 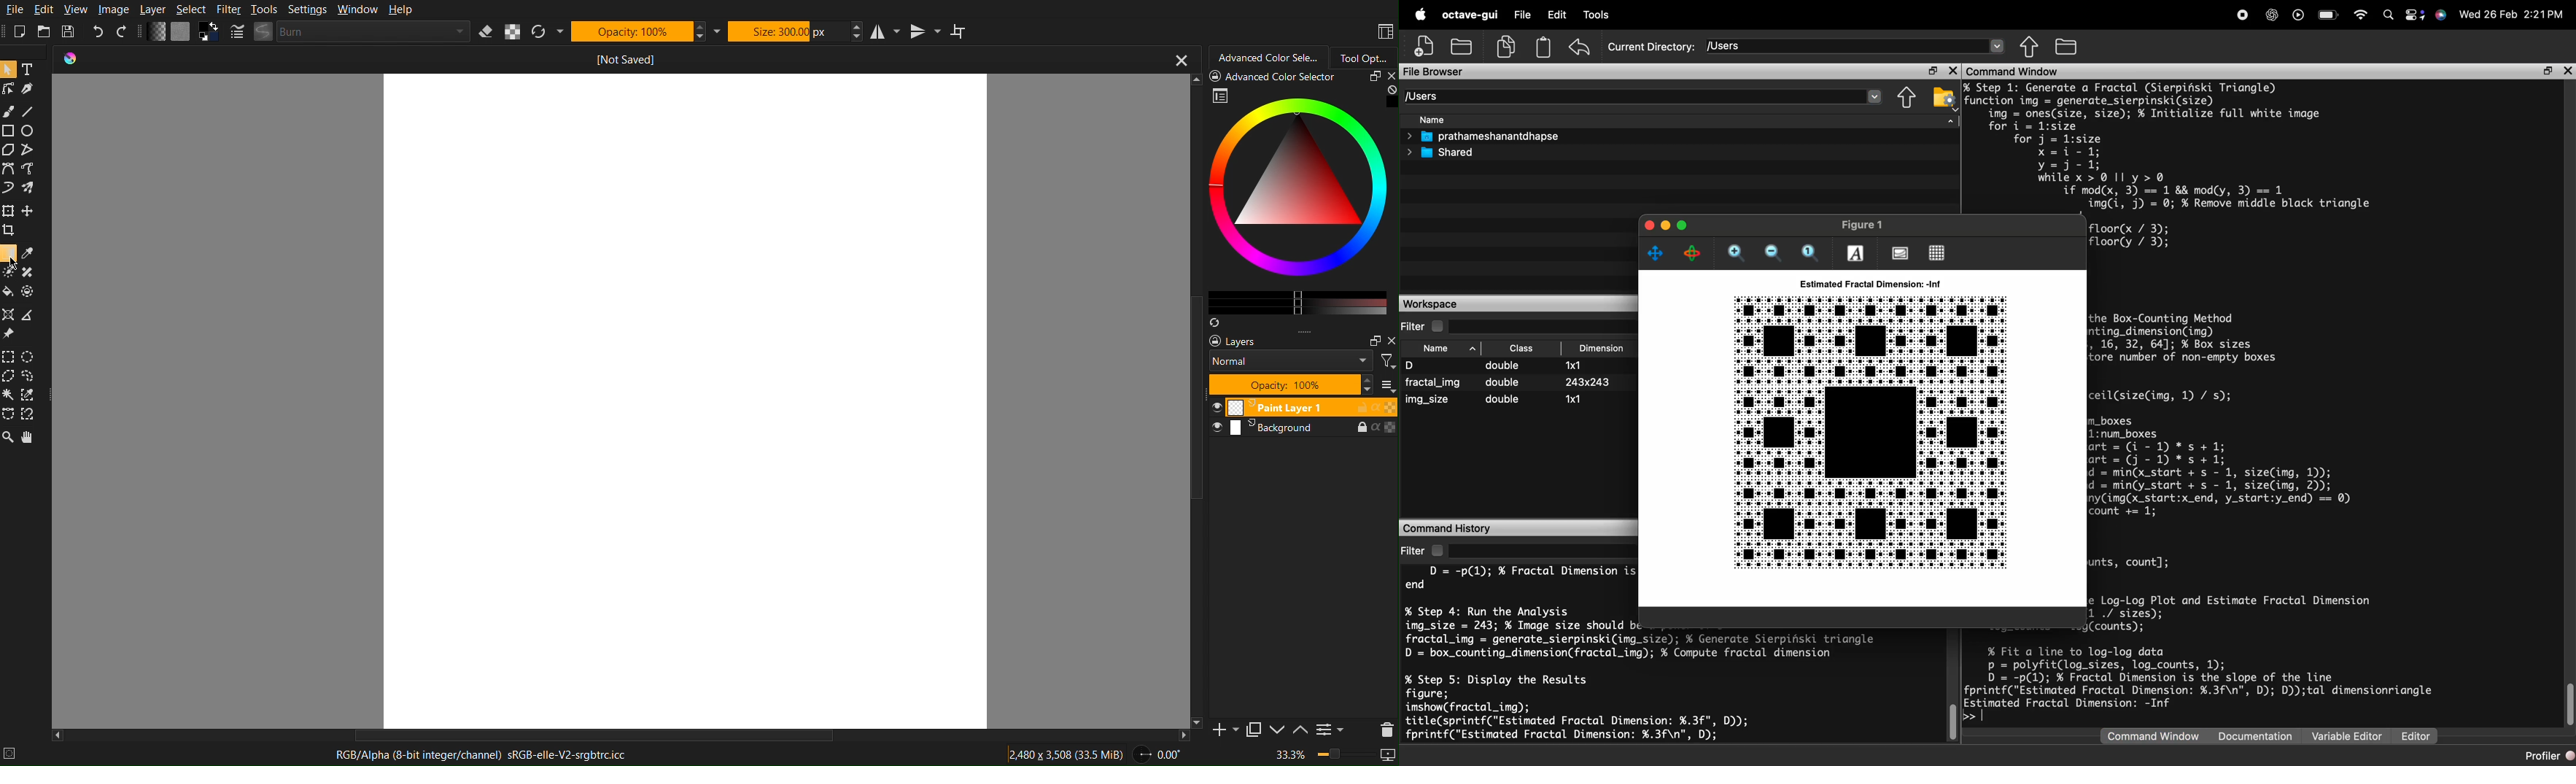 What do you see at coordinates (1950, 122) in the screenshot?
I see `sort` at bounding box center [1950, 122].